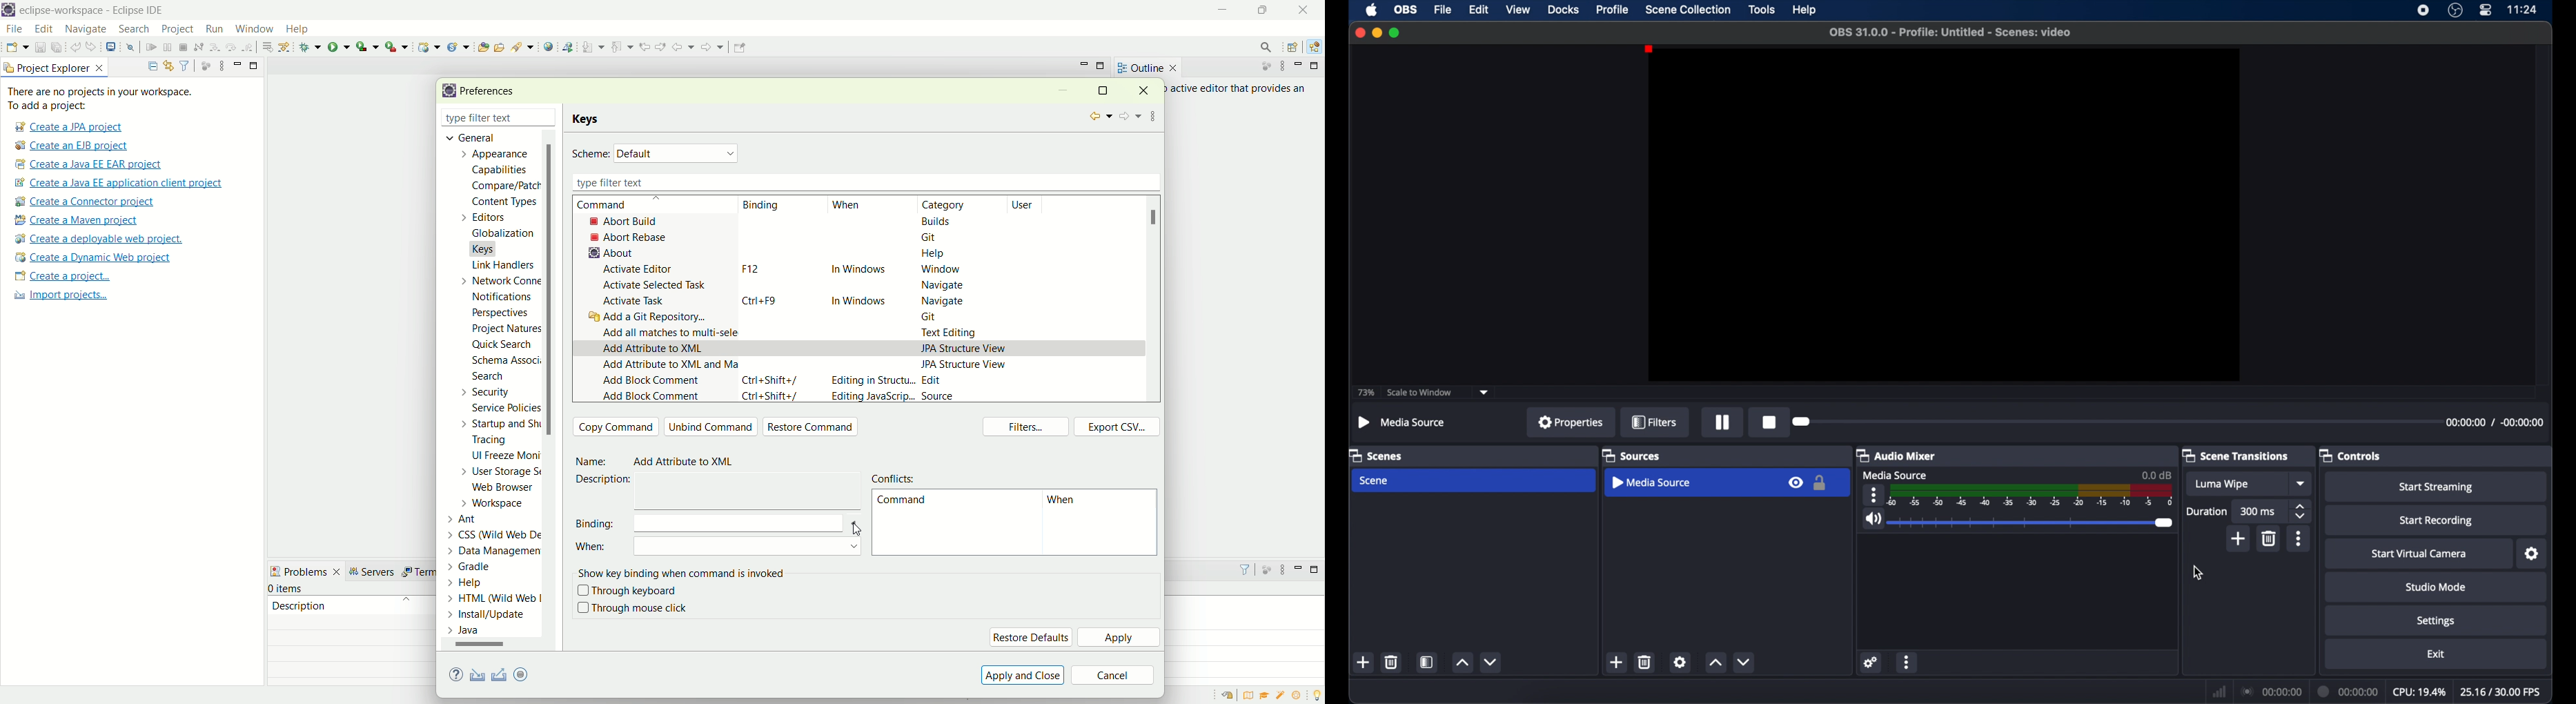 The image size is (2576, 728). What do you see at coordinates (1822, 484) in the screenshot?
I see `lock ` at bounding box center [1822, 484].